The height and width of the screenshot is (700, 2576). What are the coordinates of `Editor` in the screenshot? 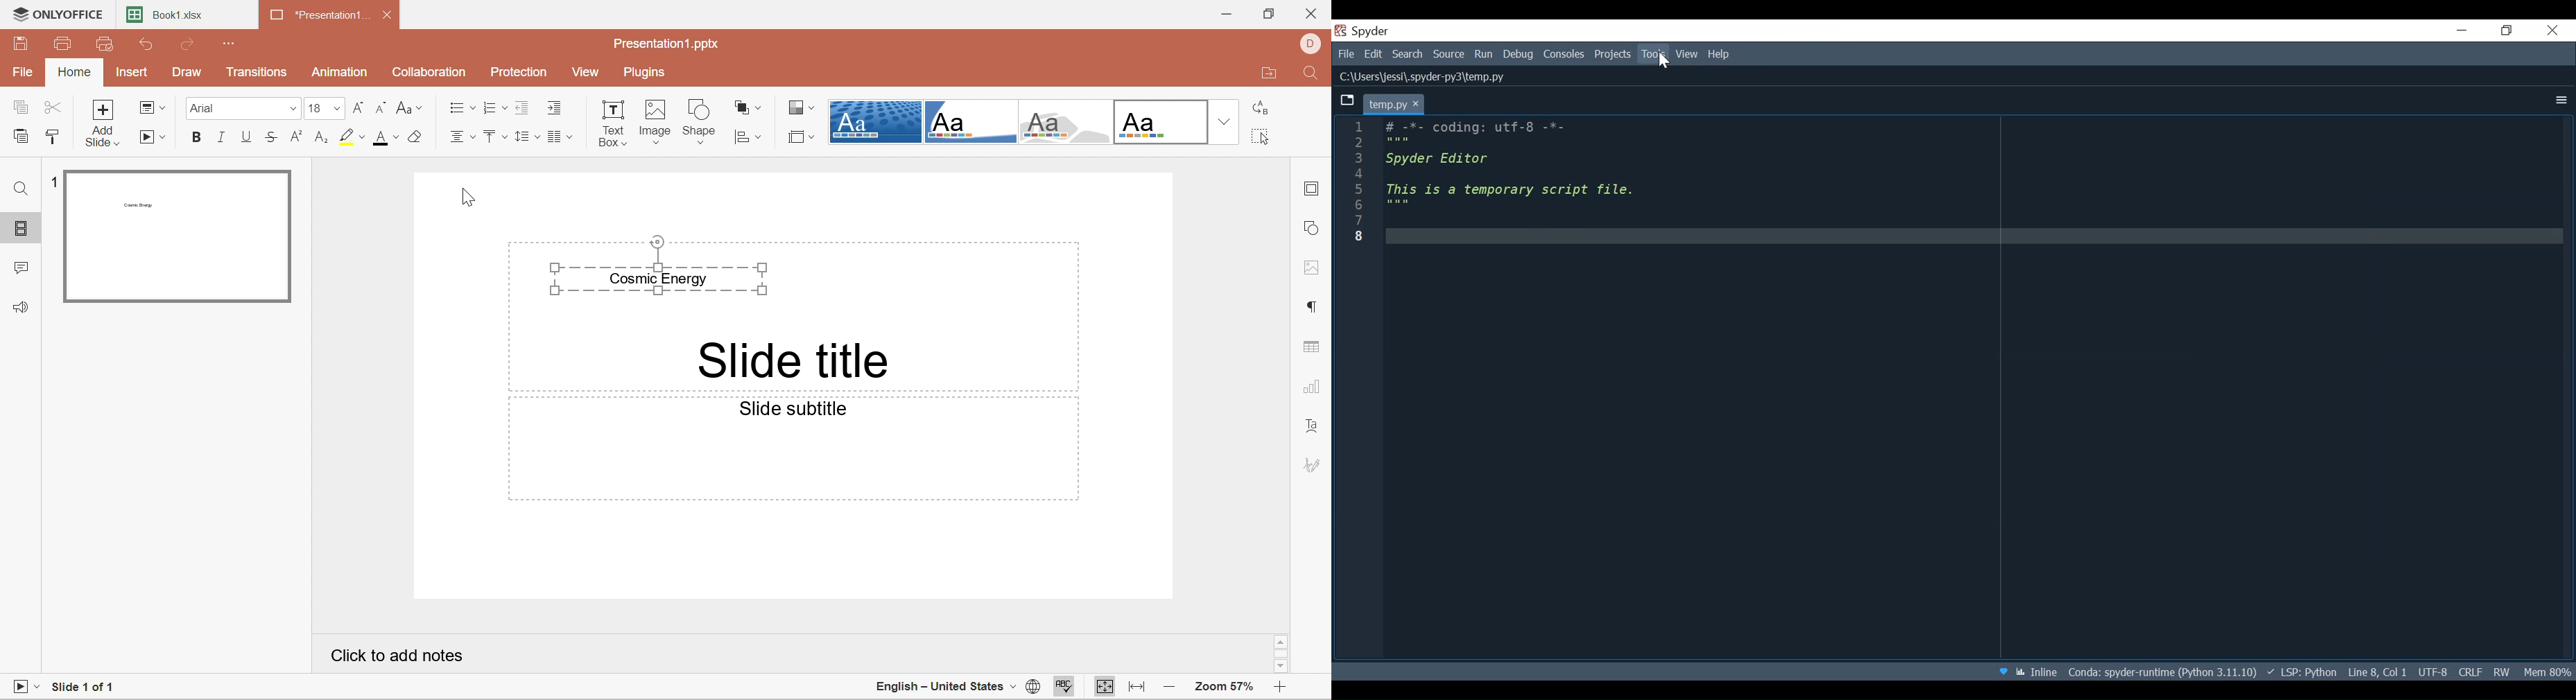 It's located at (1523, 167).